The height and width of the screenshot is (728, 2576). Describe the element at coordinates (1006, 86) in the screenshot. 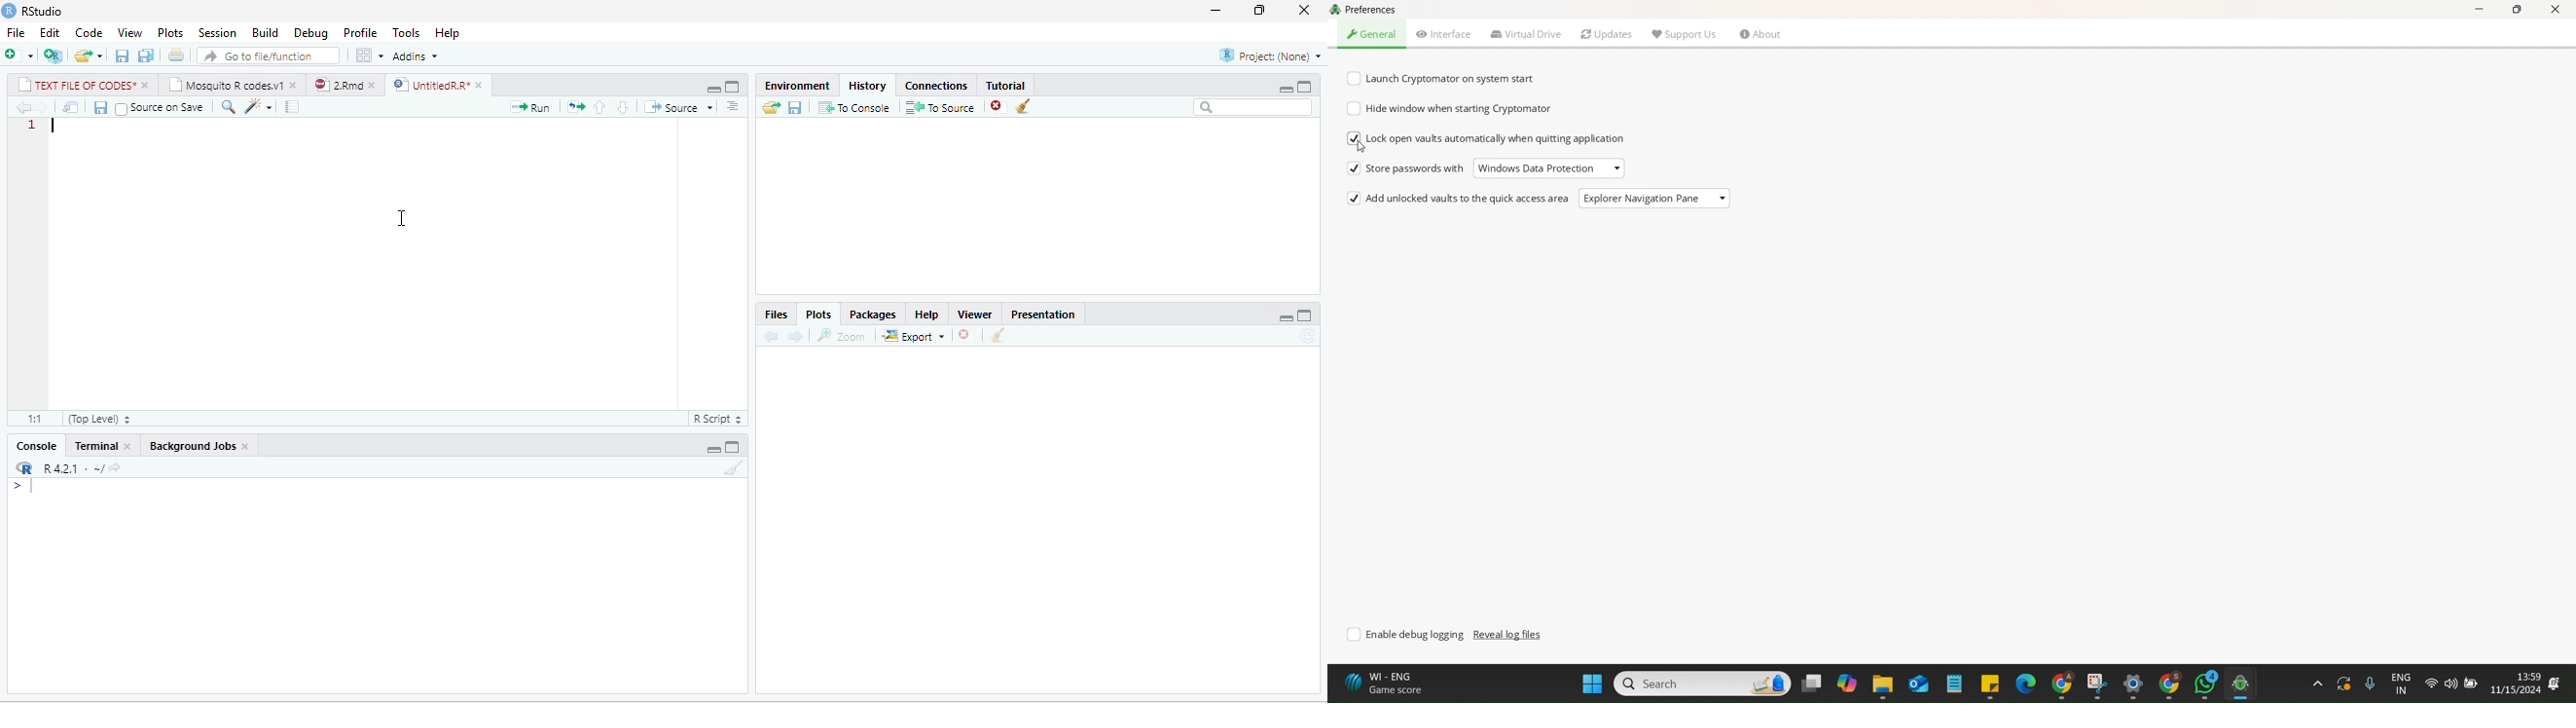

I see `Tutorial` at that location.